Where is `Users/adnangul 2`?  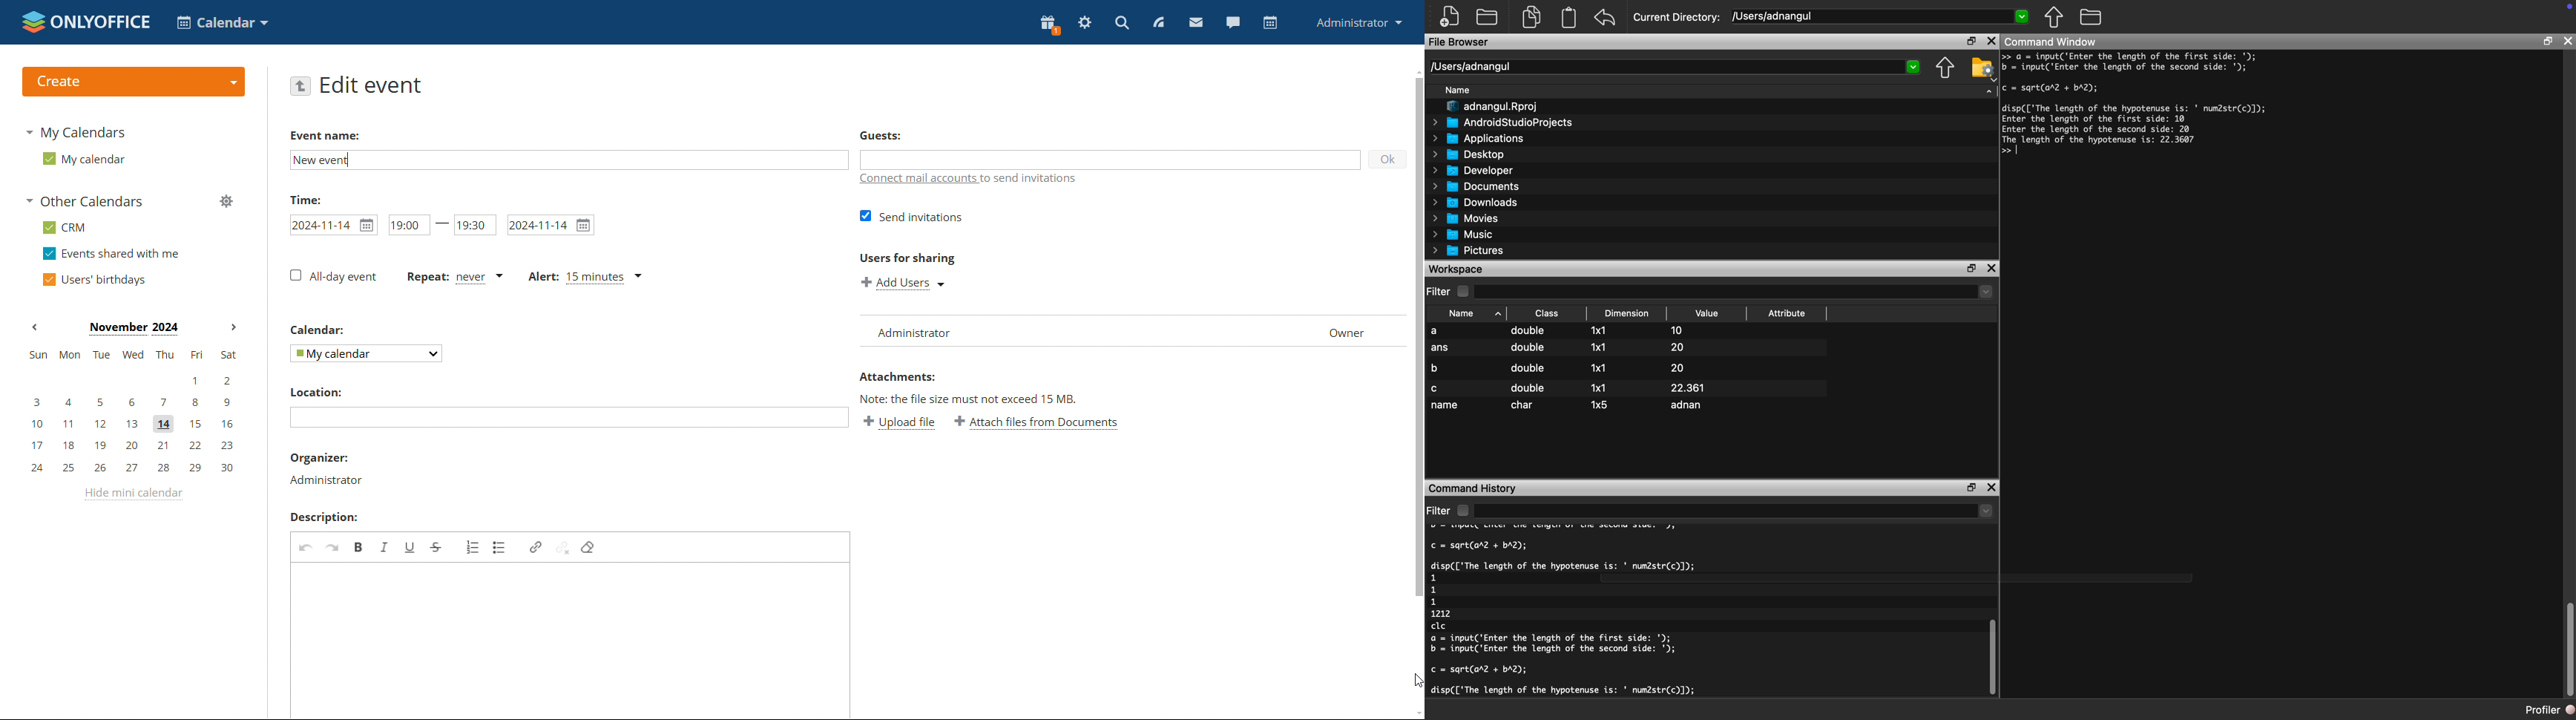 Users/adnangul 2 is located at coordinates (1674, 67).